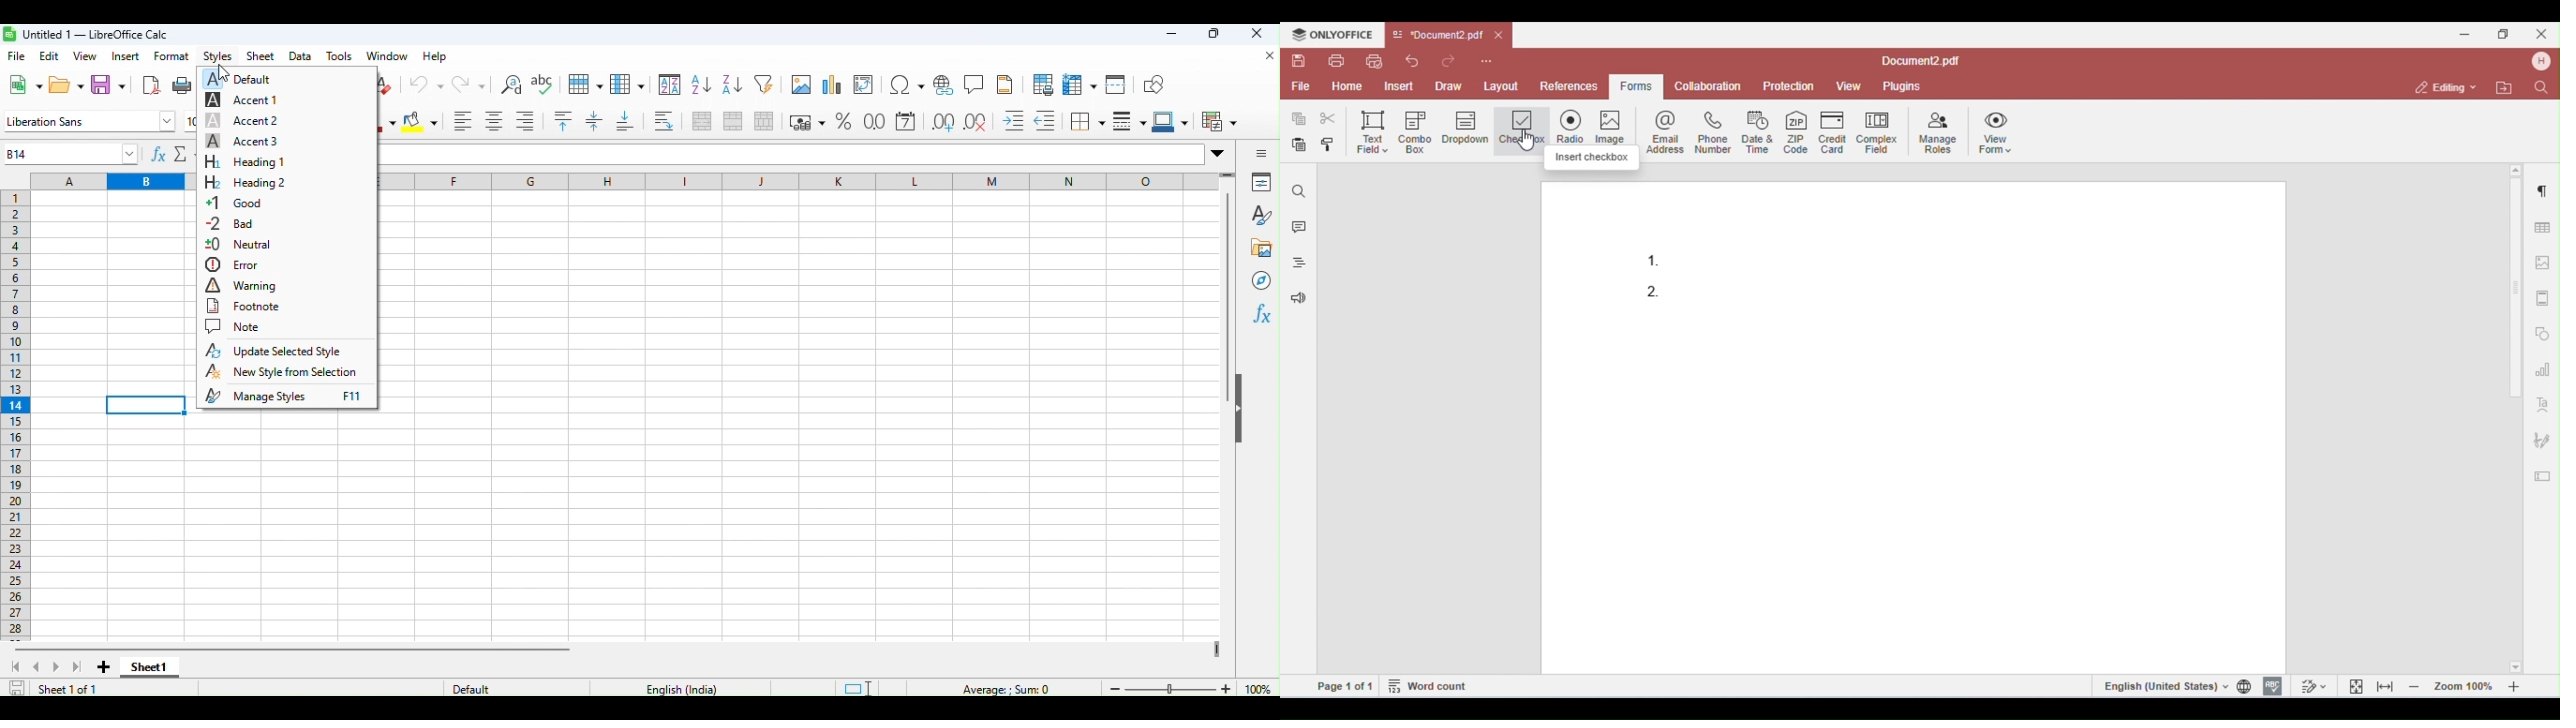 This screenshot has width=2576, height=728. Describe the element at coordinates (1260, 244) in the screenshot. I see `Gallery` at that location.